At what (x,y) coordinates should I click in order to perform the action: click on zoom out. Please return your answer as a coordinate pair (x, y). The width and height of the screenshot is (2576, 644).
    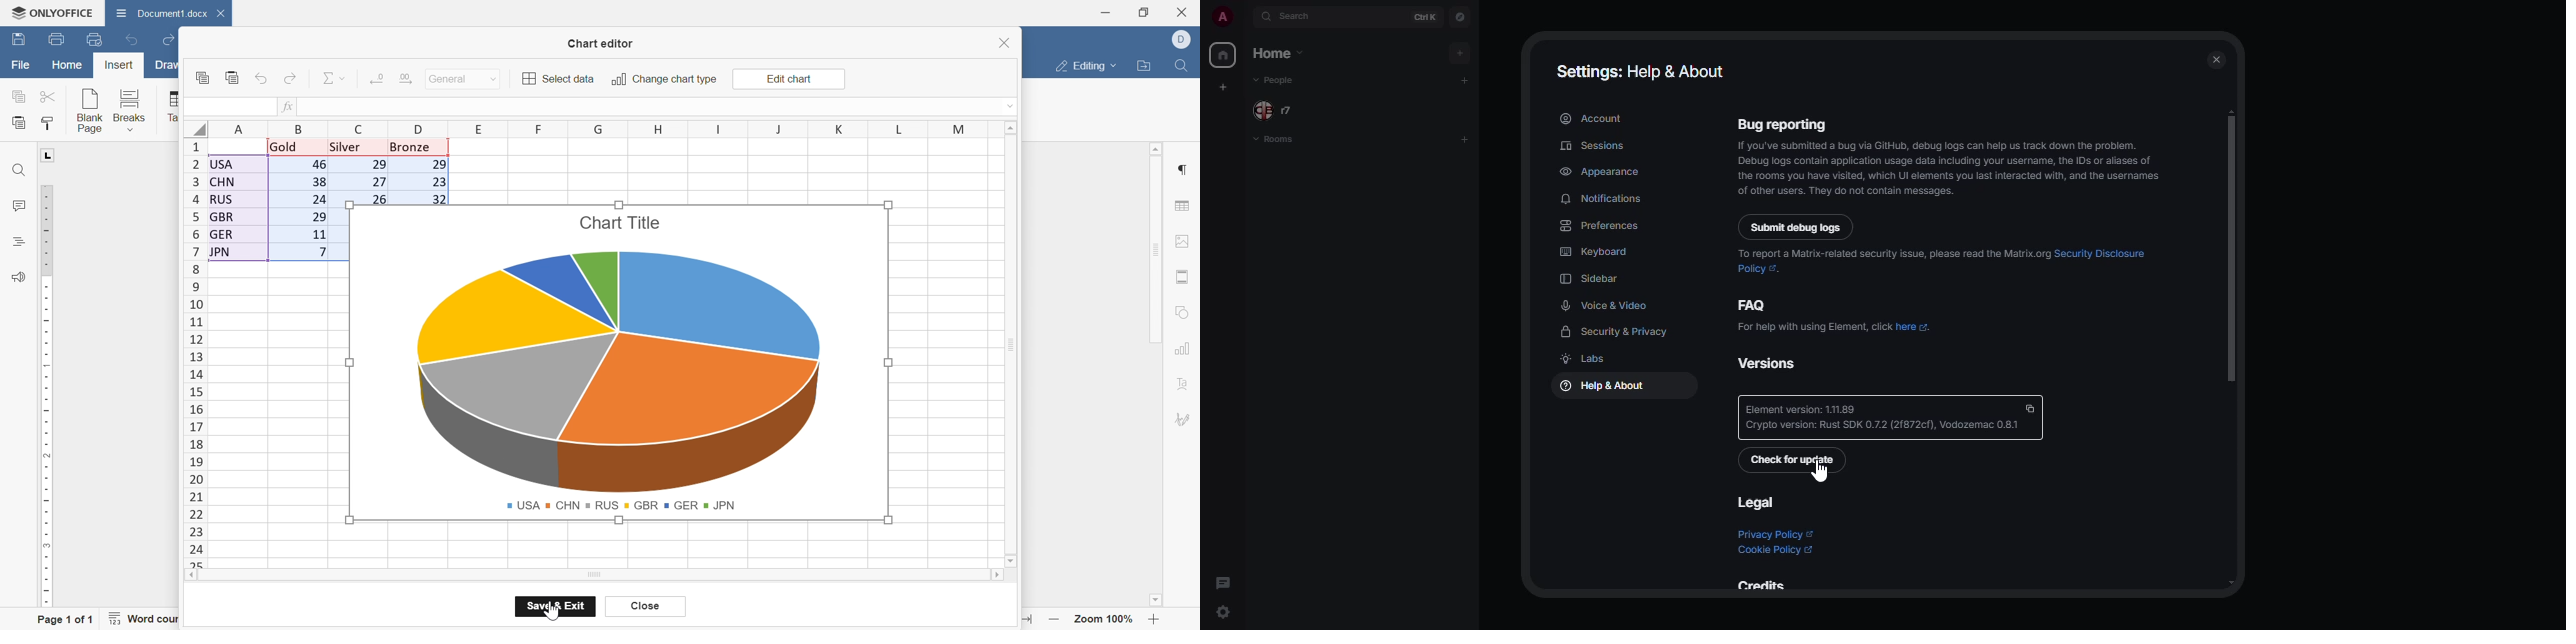
    Looking at the image, I should click on (1052, 619).